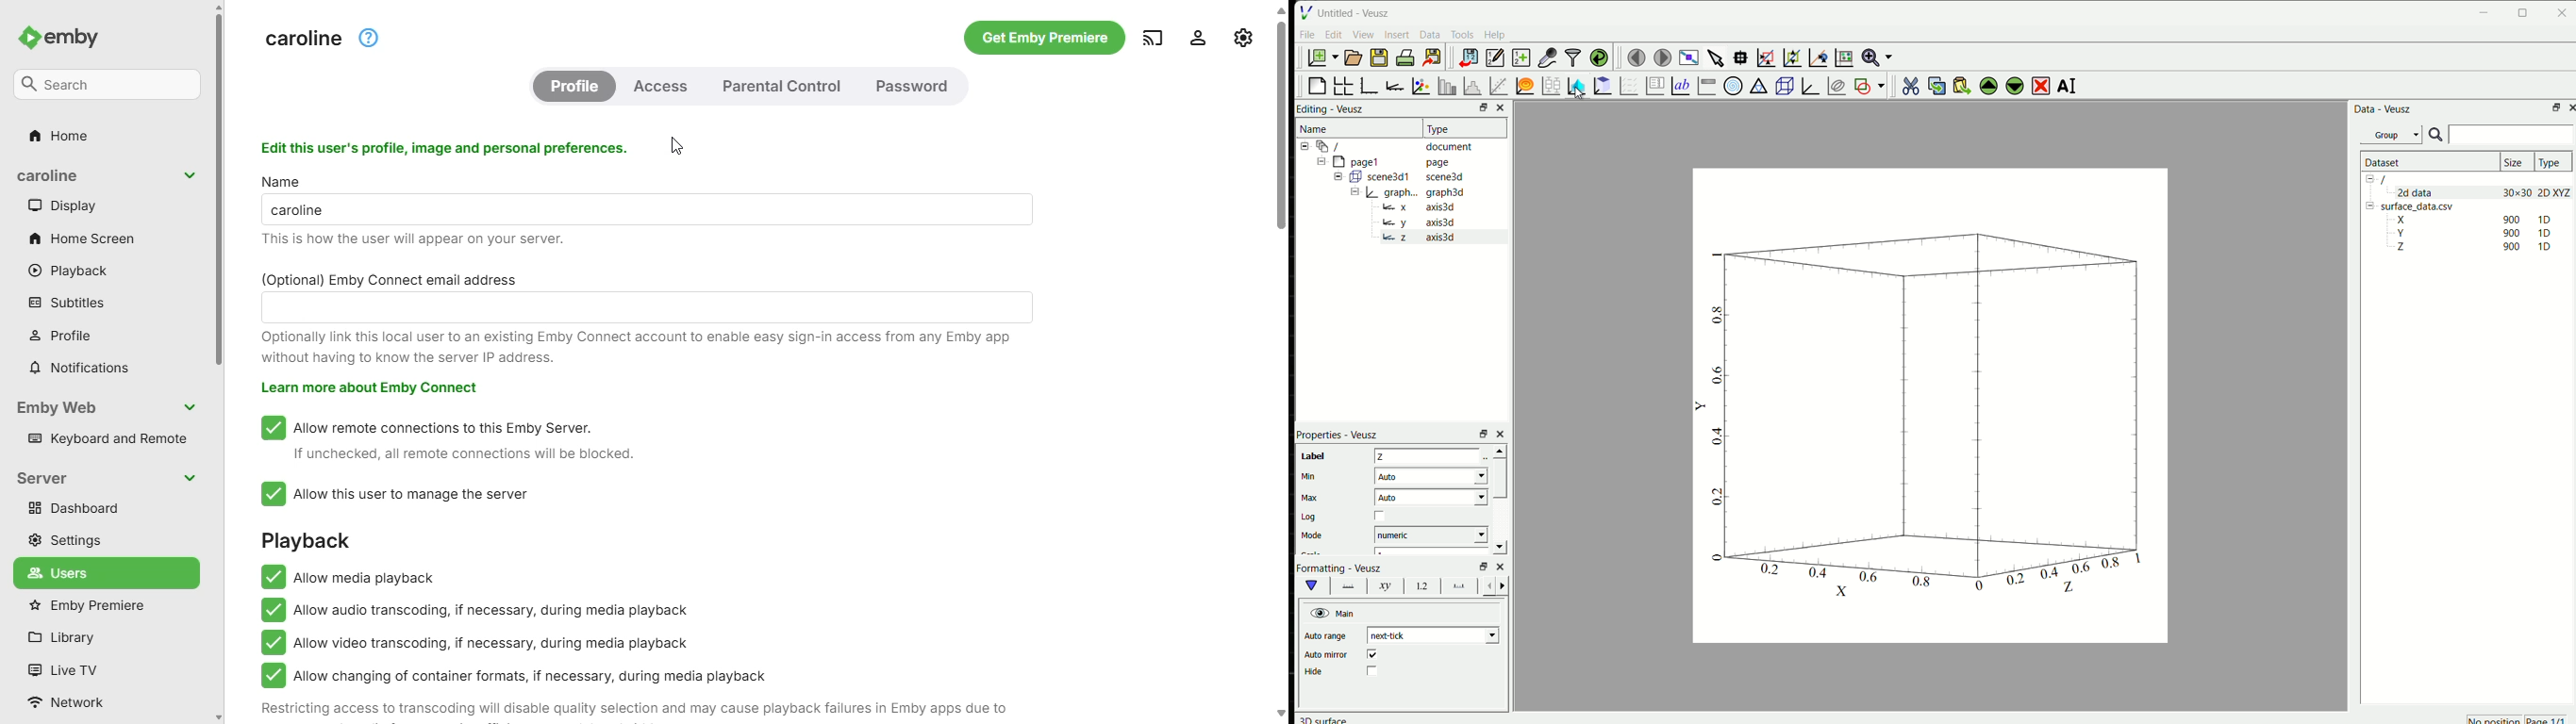 The image size is (2576, 728). Describe the element at coordinates (1662, 58) in the screenshot. I see `move to the next page` at that location.